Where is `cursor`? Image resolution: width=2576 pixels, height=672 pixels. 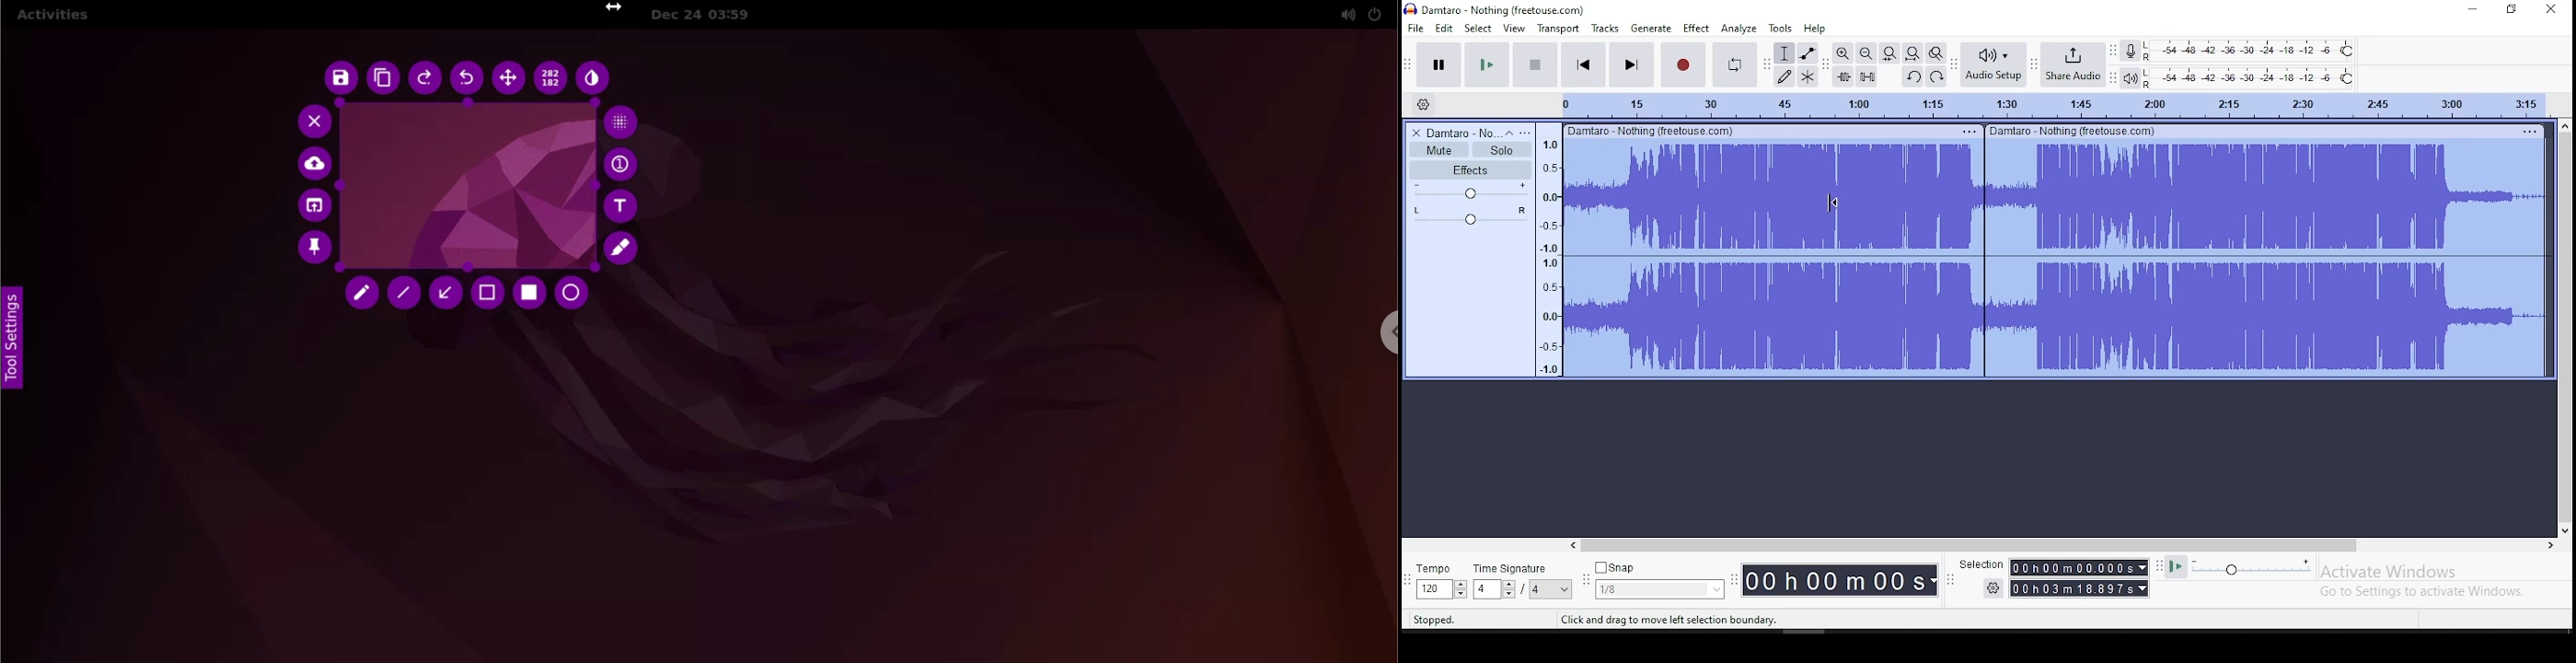
cursor is located at coordinates (1832, 204).